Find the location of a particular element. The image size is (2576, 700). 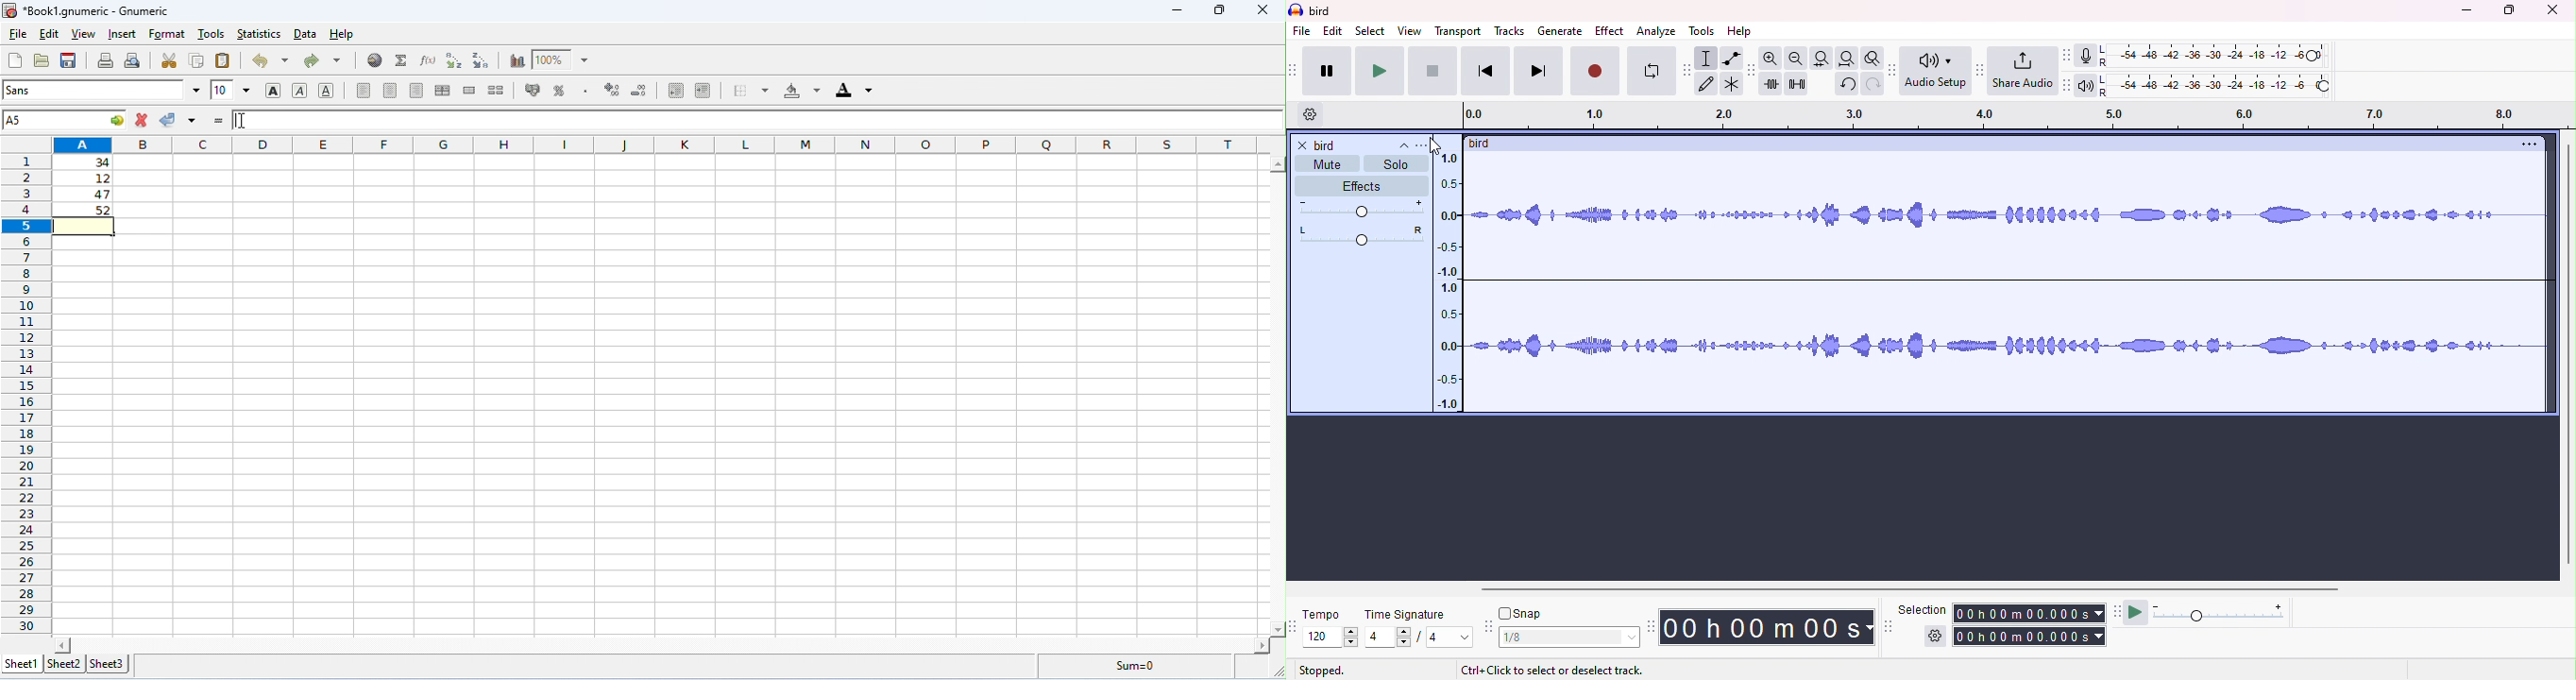

decrease decimal is located at coordinates (612, 89).